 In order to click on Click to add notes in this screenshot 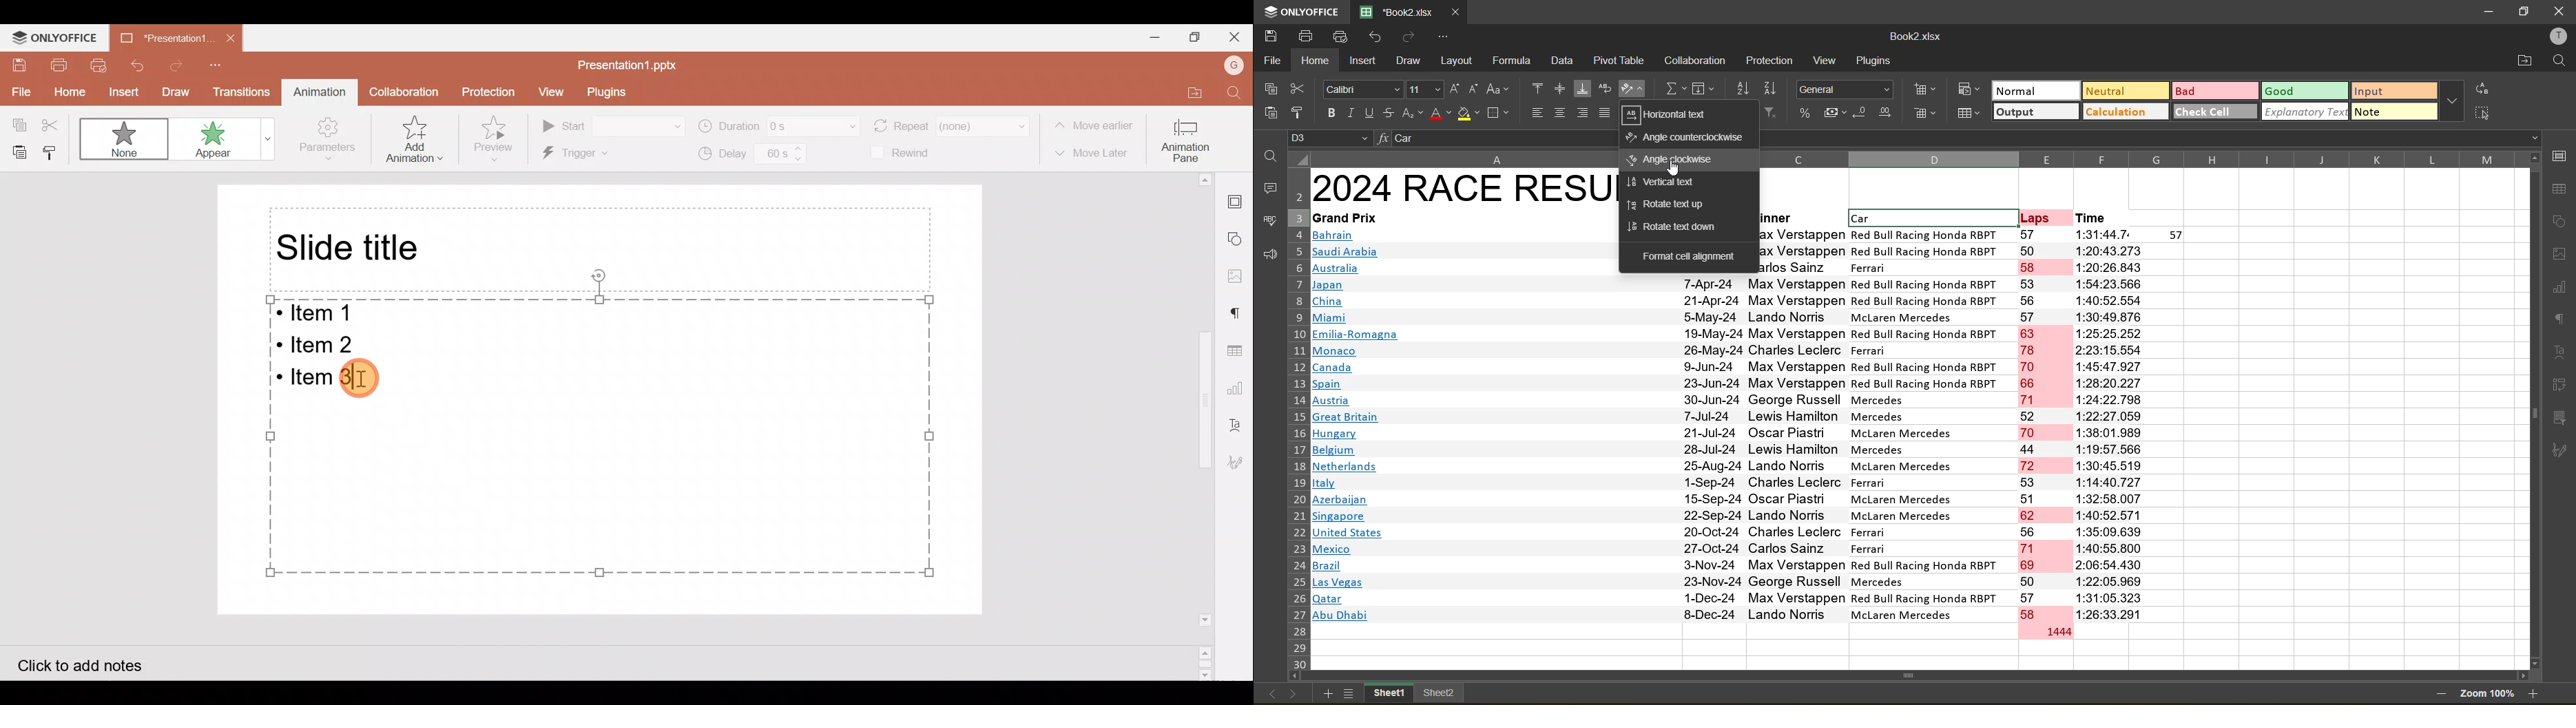, I will do `click(94, 663)`.